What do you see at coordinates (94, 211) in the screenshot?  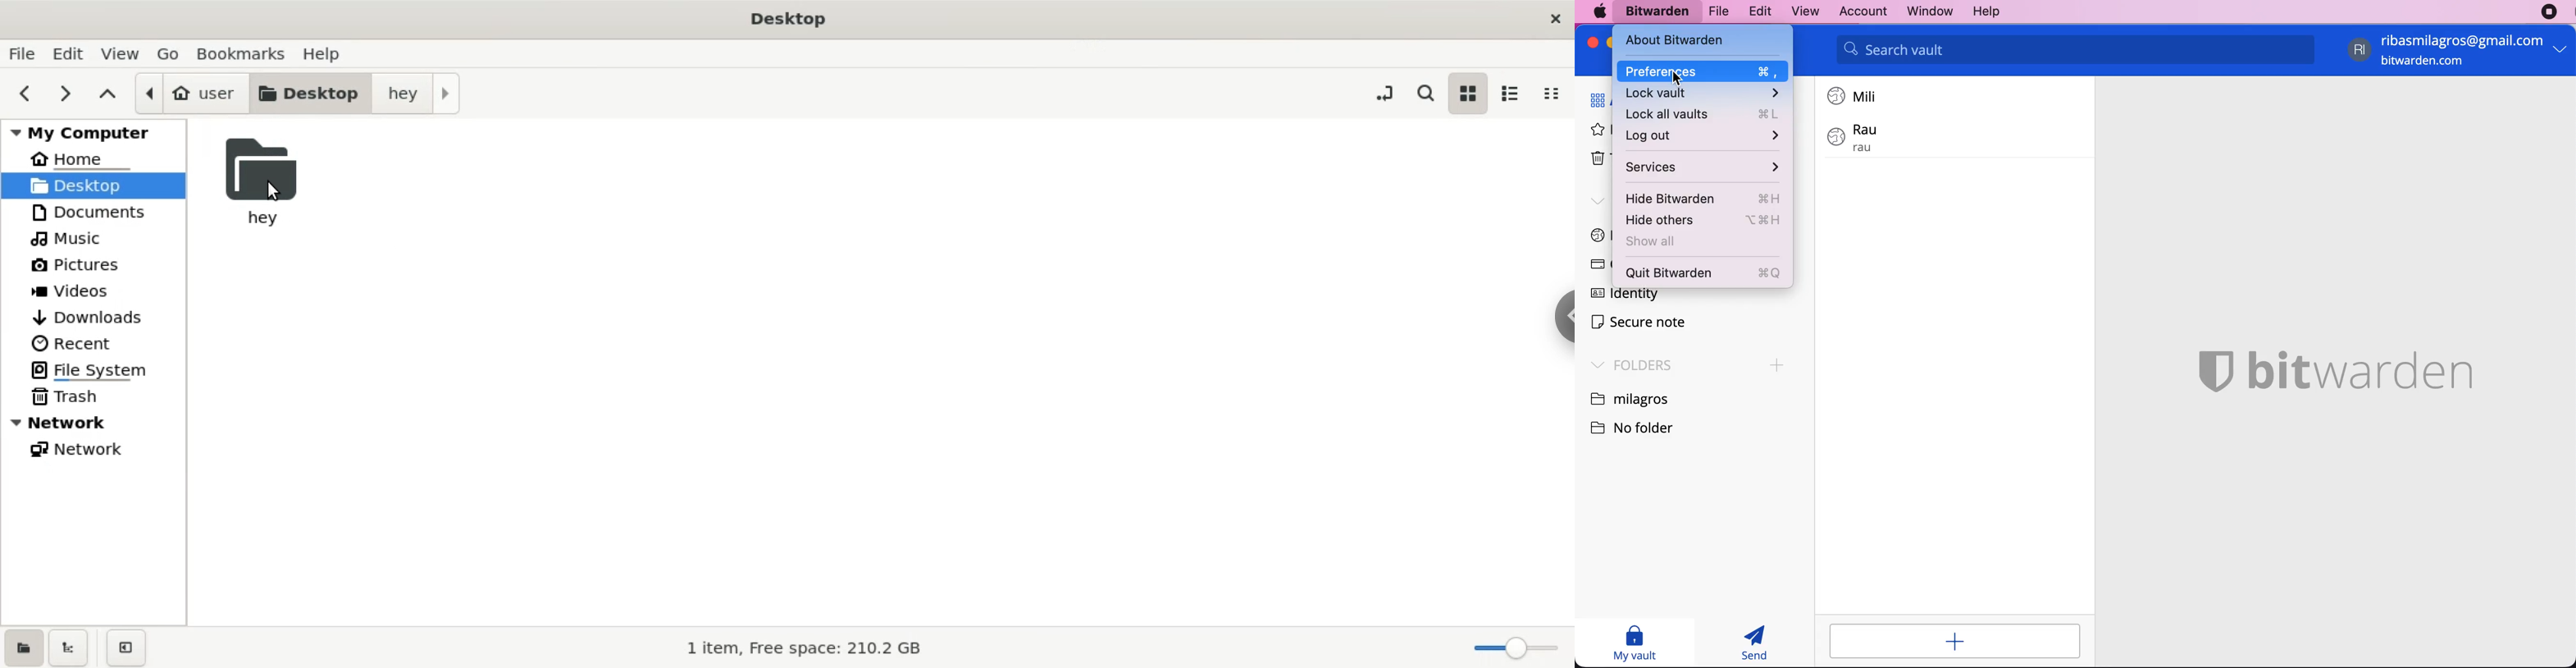 I see `documents` at bounding box center [94, 211].